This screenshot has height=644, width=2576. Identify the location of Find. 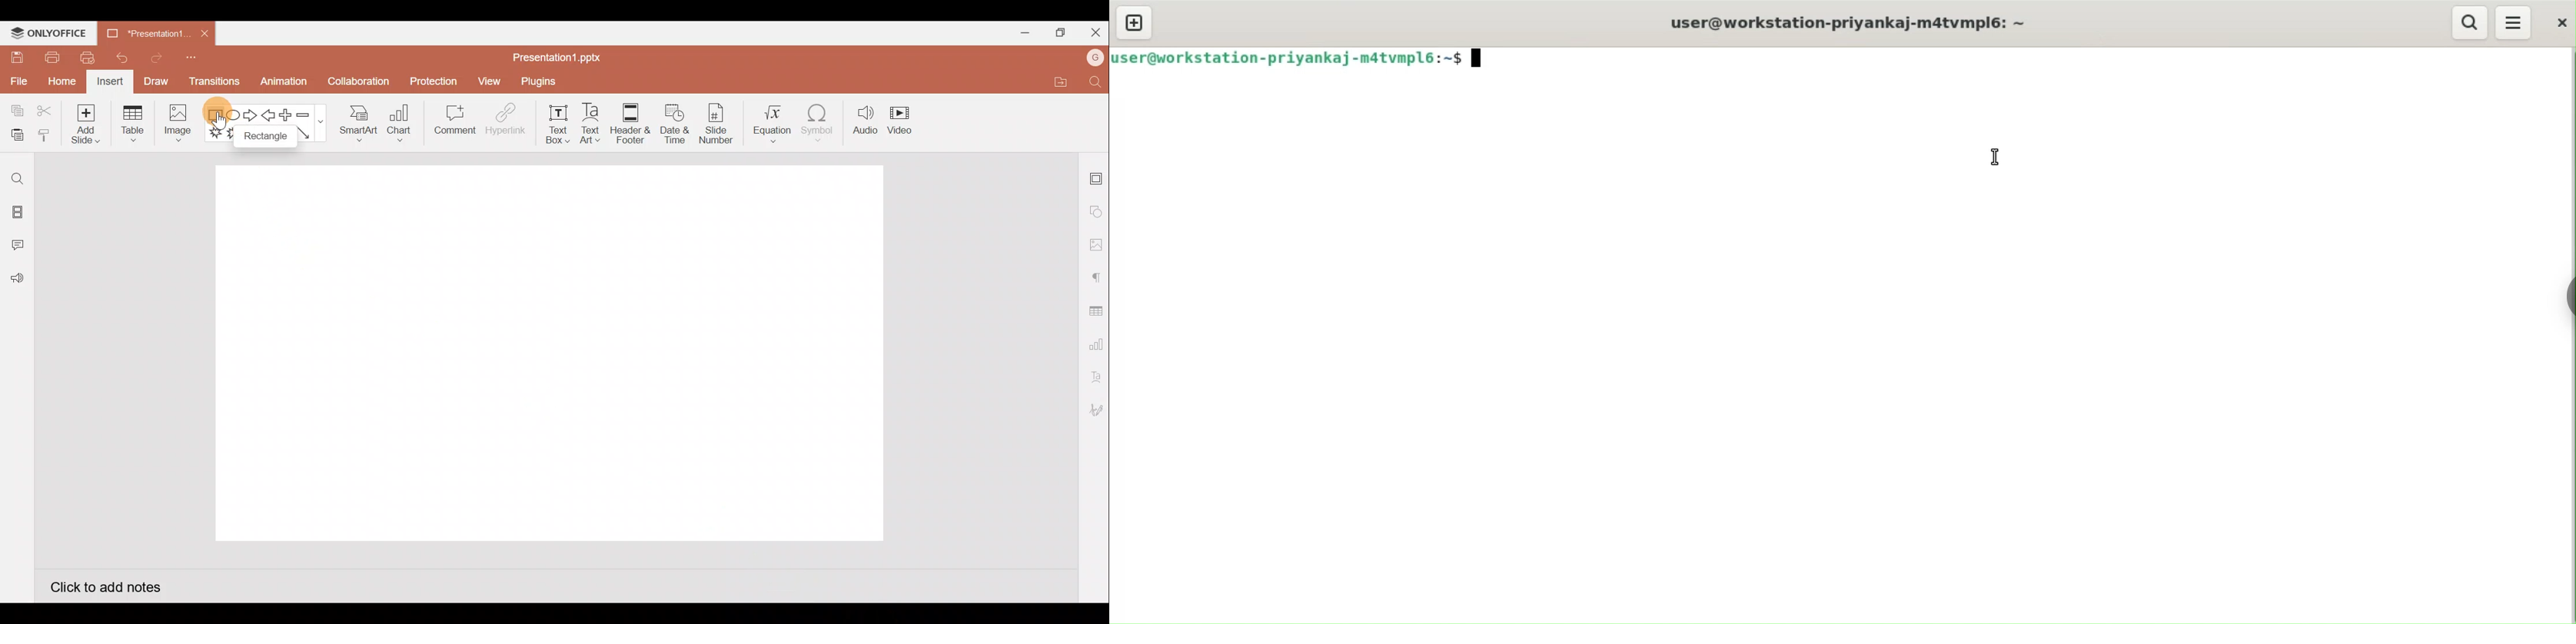
(1097, 81).